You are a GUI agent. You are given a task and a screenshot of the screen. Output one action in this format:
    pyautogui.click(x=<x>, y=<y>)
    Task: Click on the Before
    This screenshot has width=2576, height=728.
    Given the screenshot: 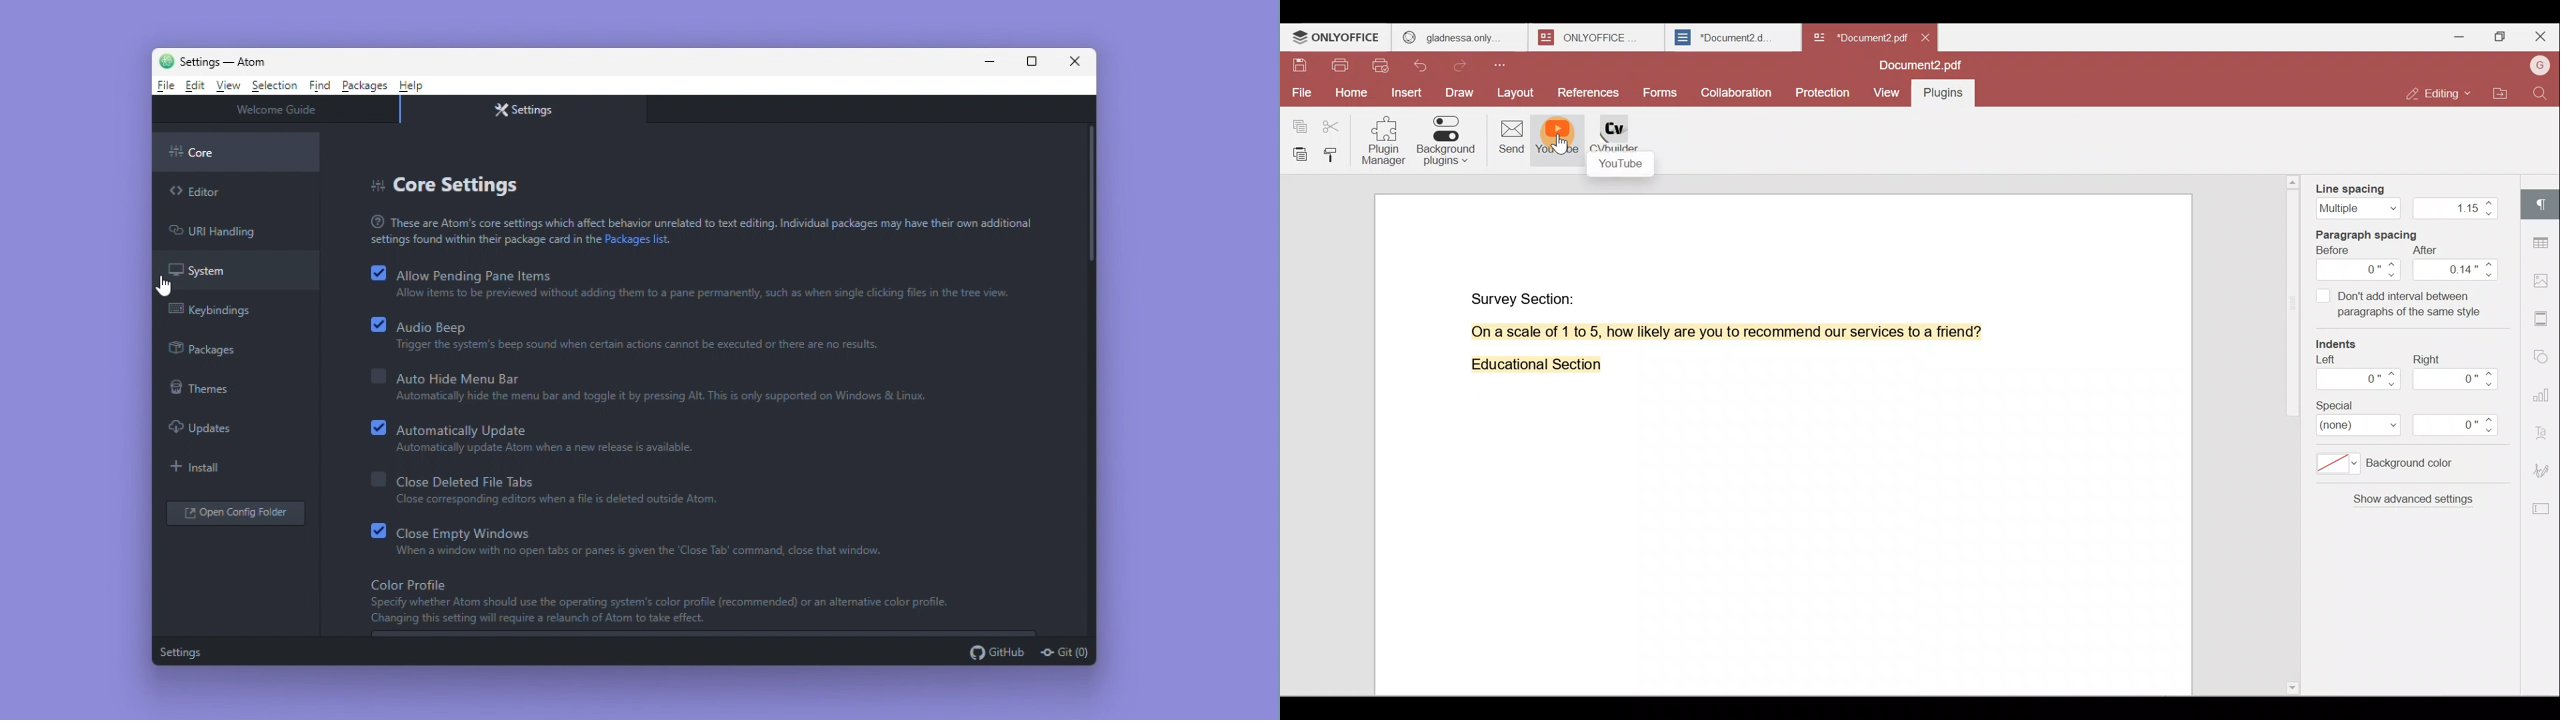 What is the action you would take?
    pyautogui.click(x=2359, y=263)
    